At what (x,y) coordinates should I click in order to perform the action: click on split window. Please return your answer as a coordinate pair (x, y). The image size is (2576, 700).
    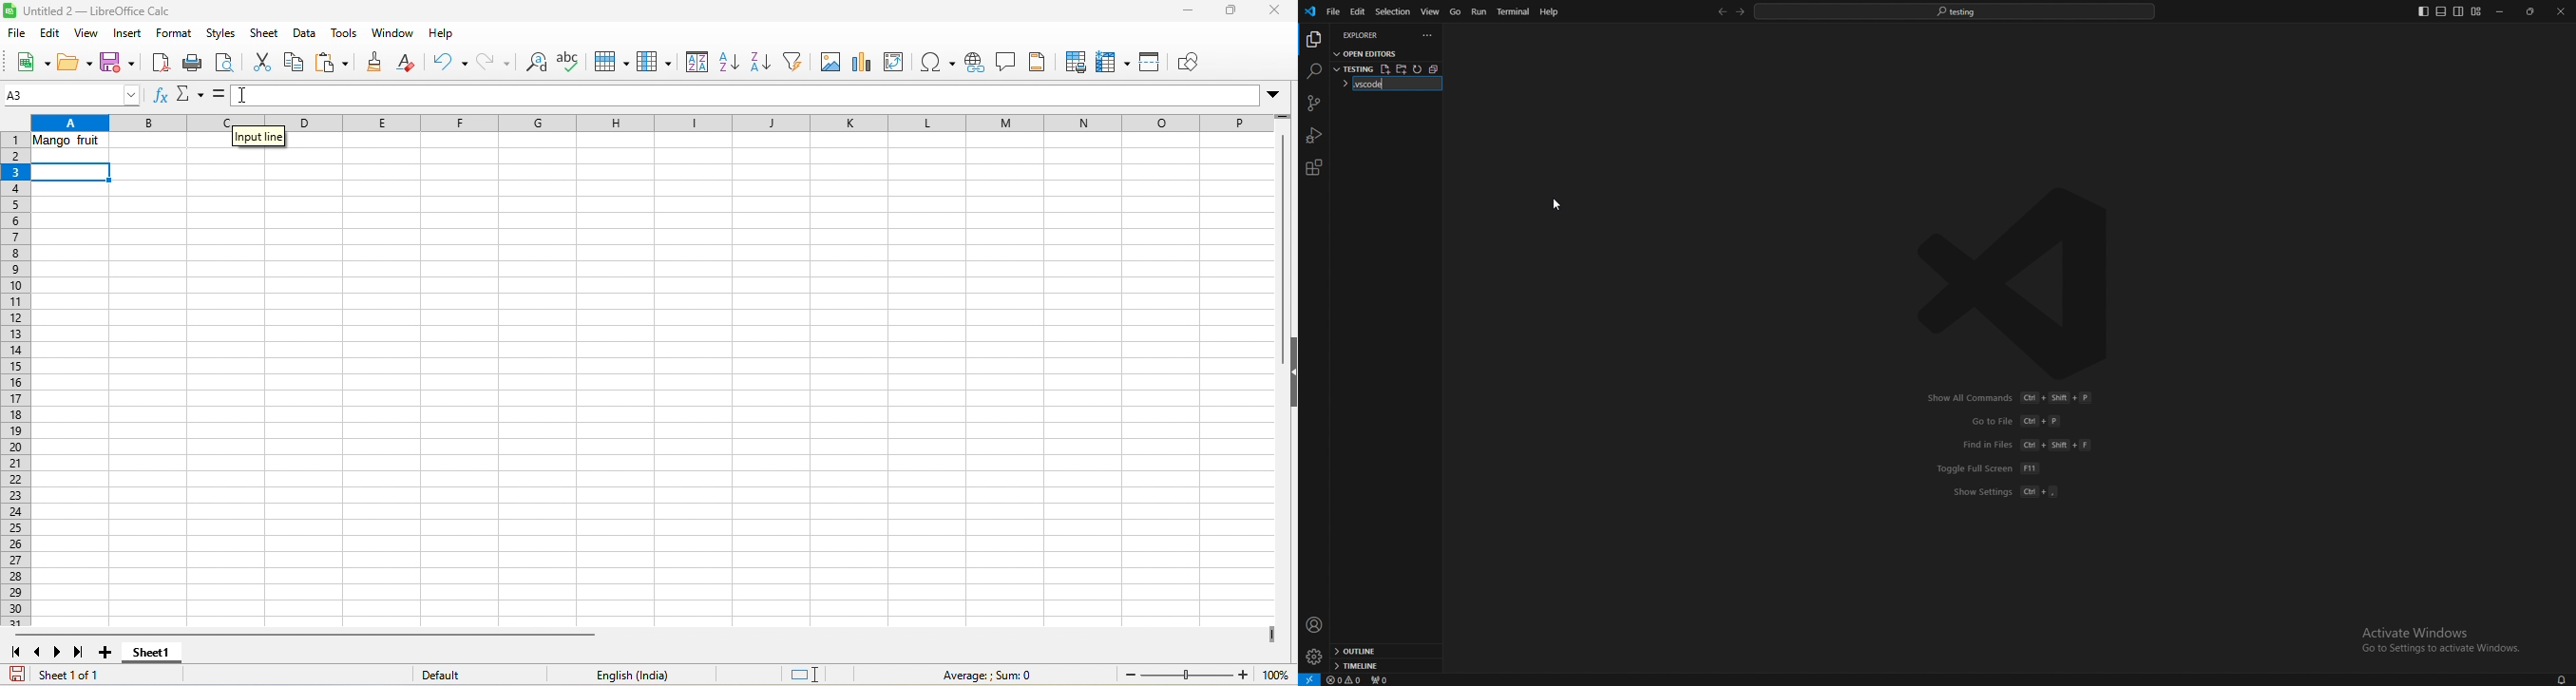
    Looking at the image, I should click on (1154, 65).